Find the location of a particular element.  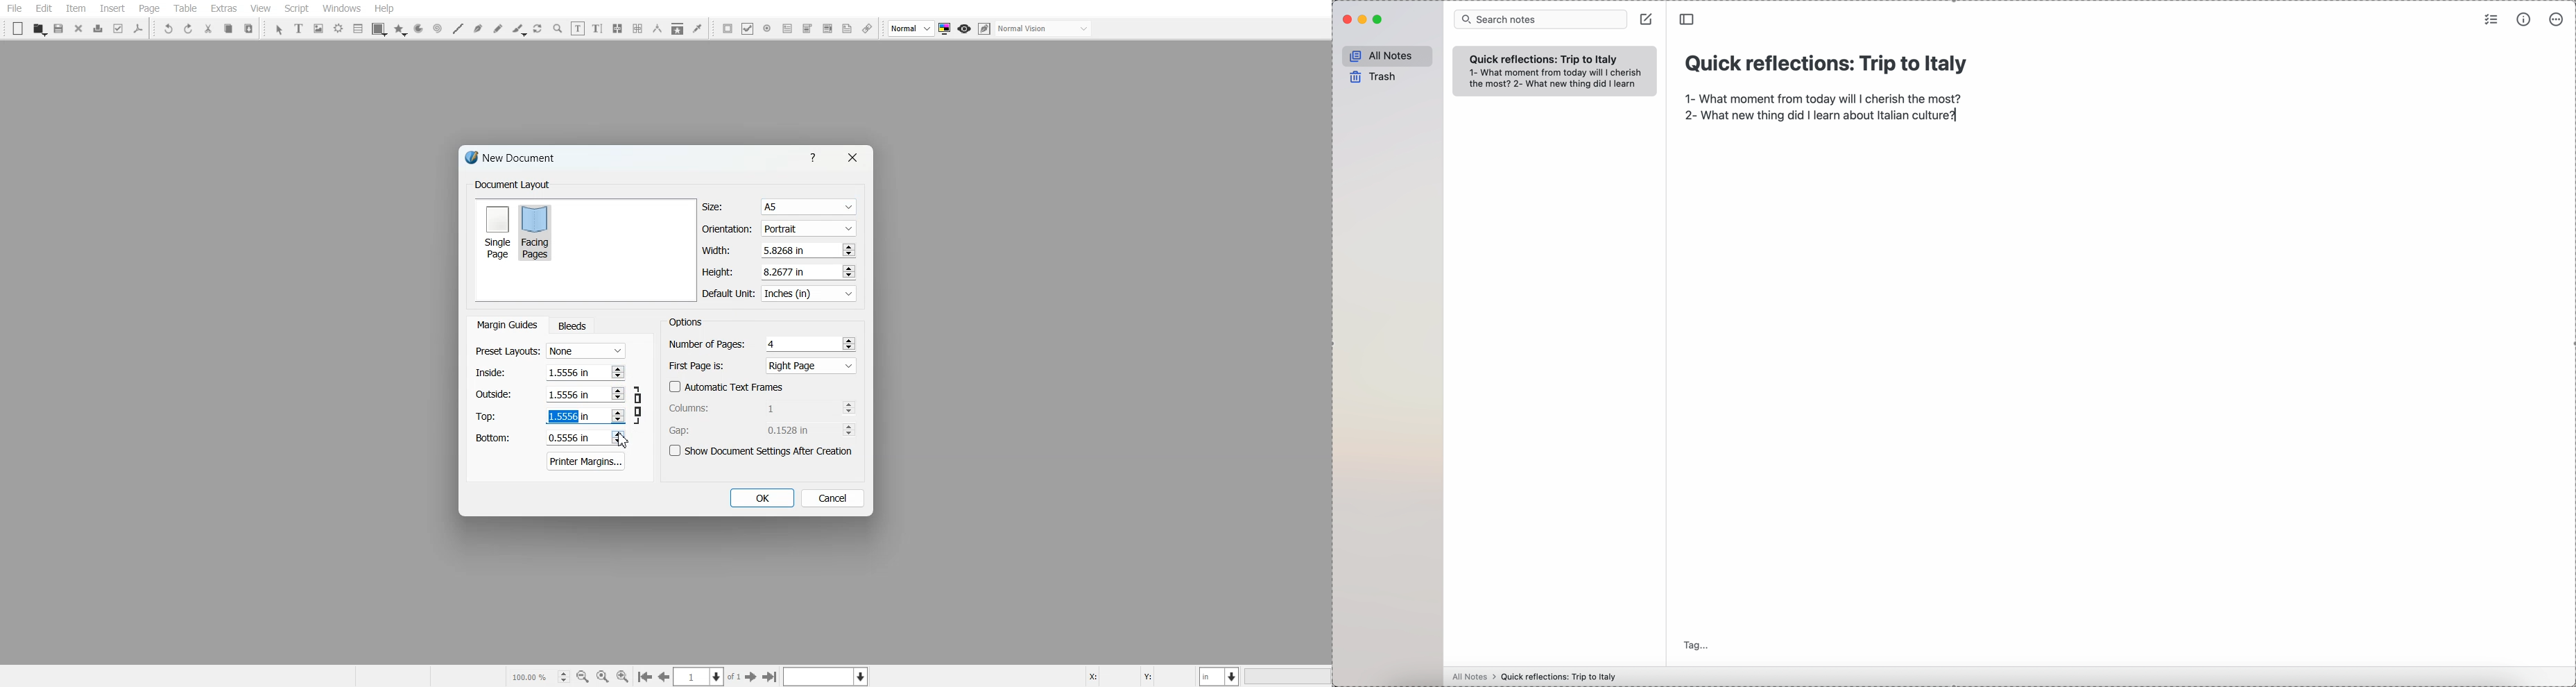

Close is located at coordinates (79, 28).